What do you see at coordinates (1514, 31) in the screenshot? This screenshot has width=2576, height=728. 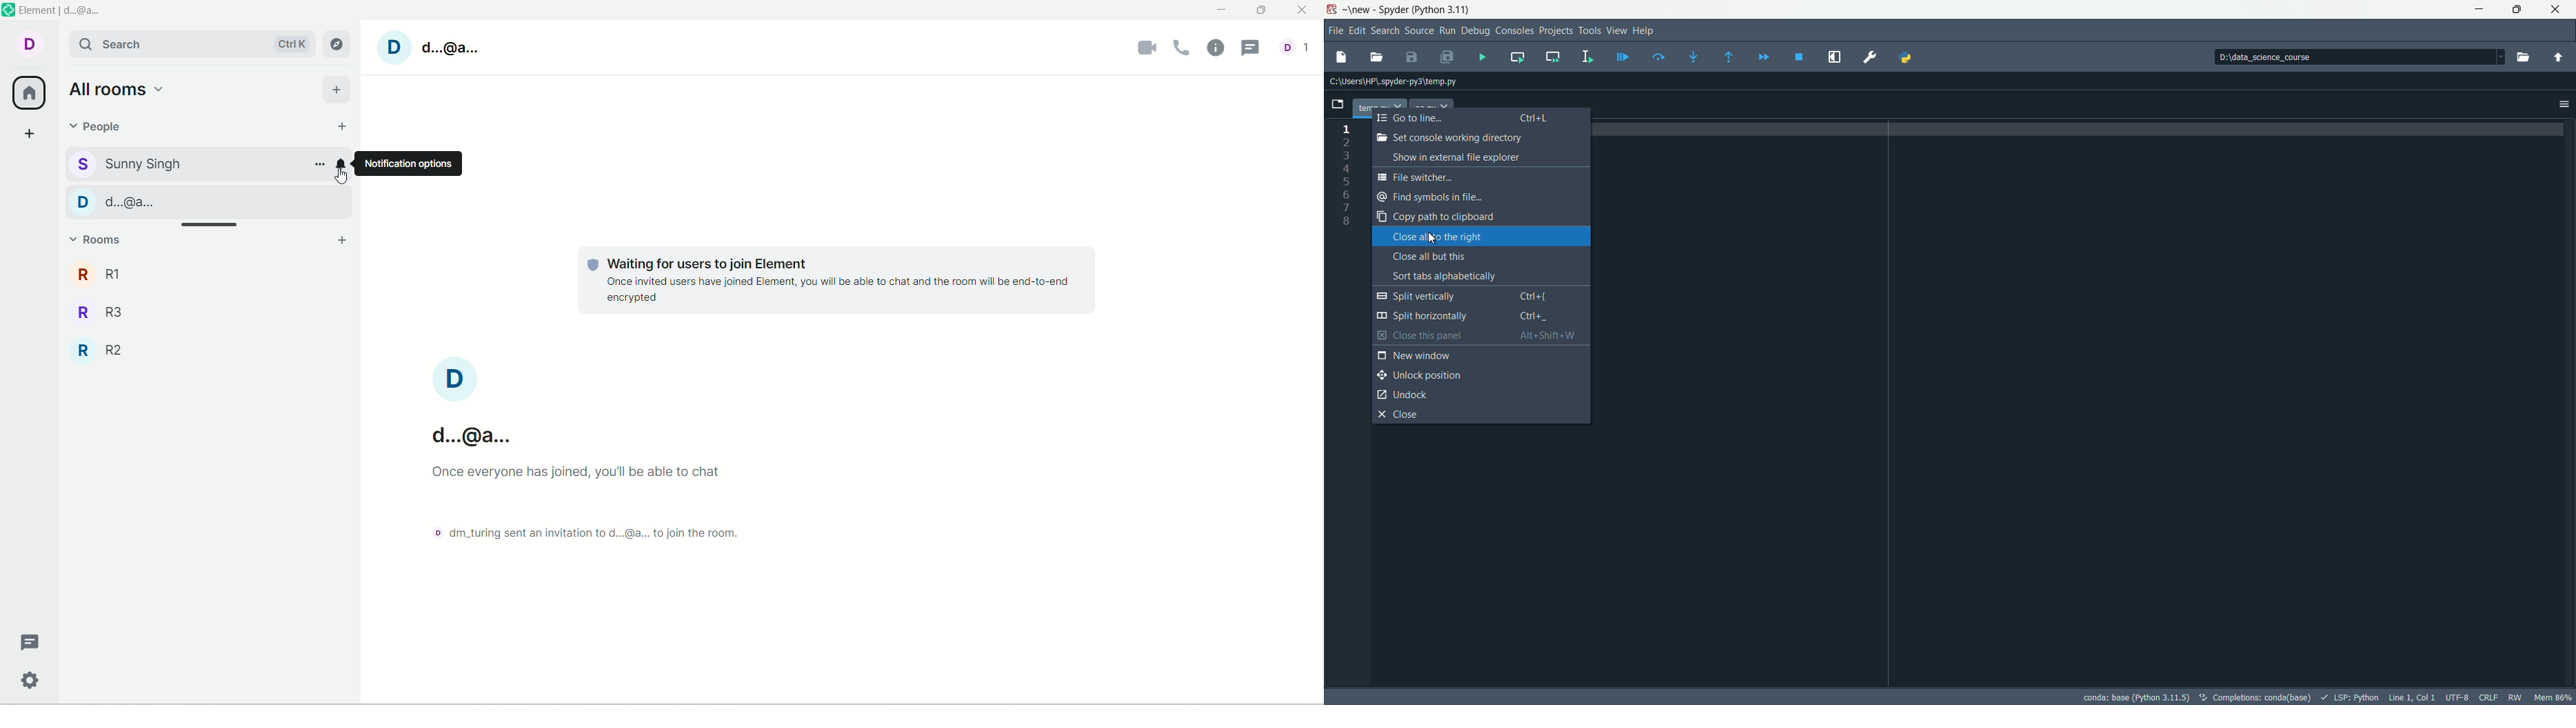 I see `consoles menu` at bounding box center [1514, 31].